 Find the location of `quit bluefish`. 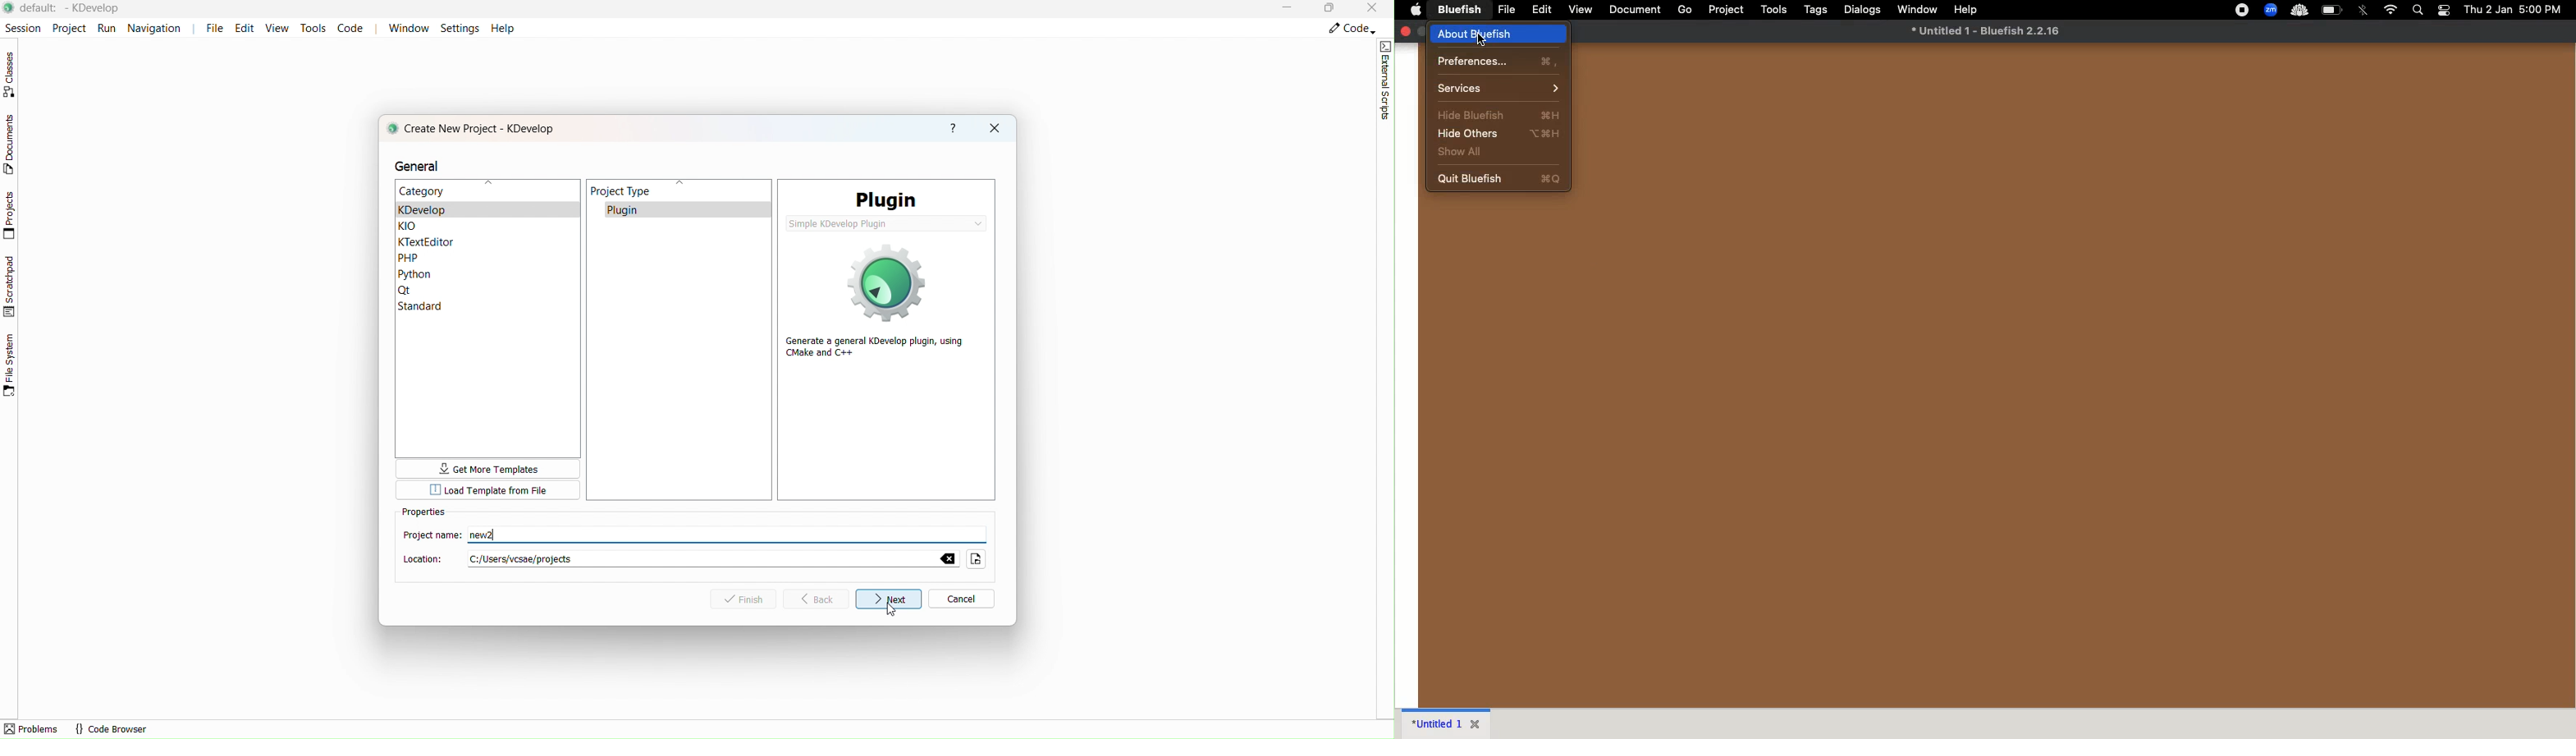

quit bluefish is located at coordinates (1498, 180).